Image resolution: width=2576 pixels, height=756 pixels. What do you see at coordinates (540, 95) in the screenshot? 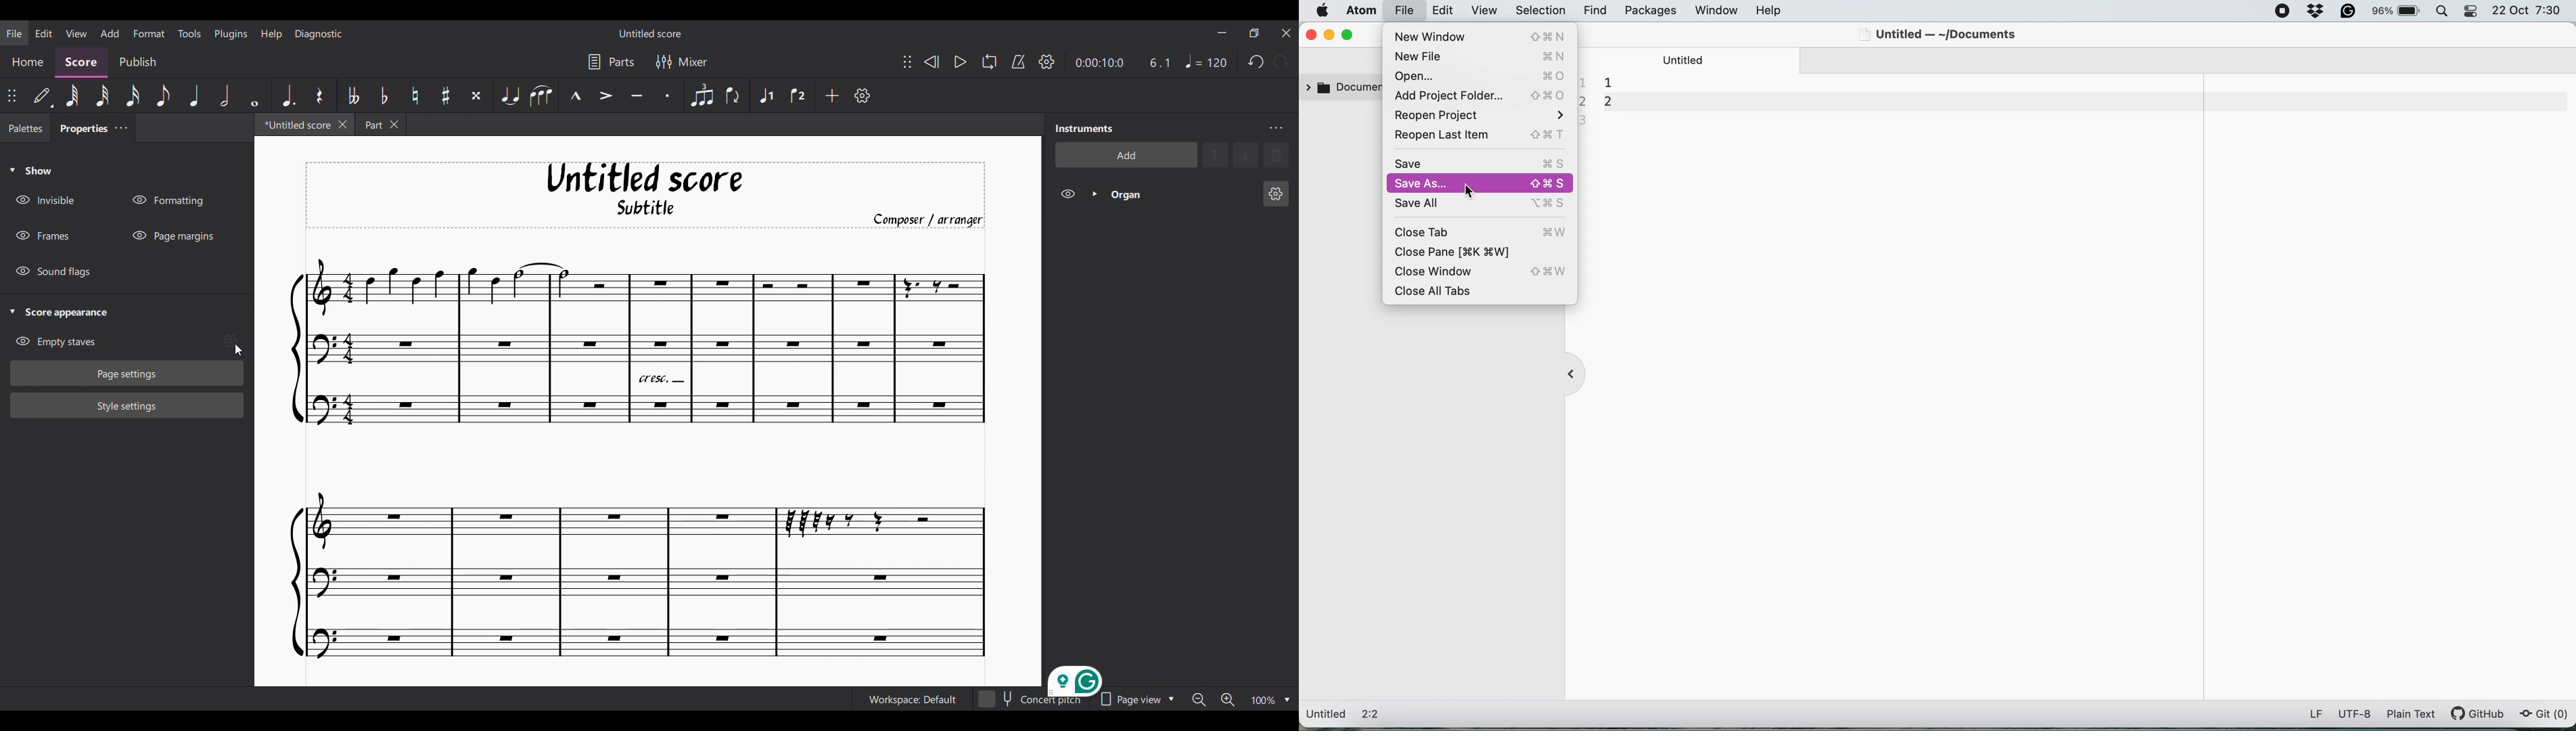
I see `Slur` at bounding box center [540, 95].